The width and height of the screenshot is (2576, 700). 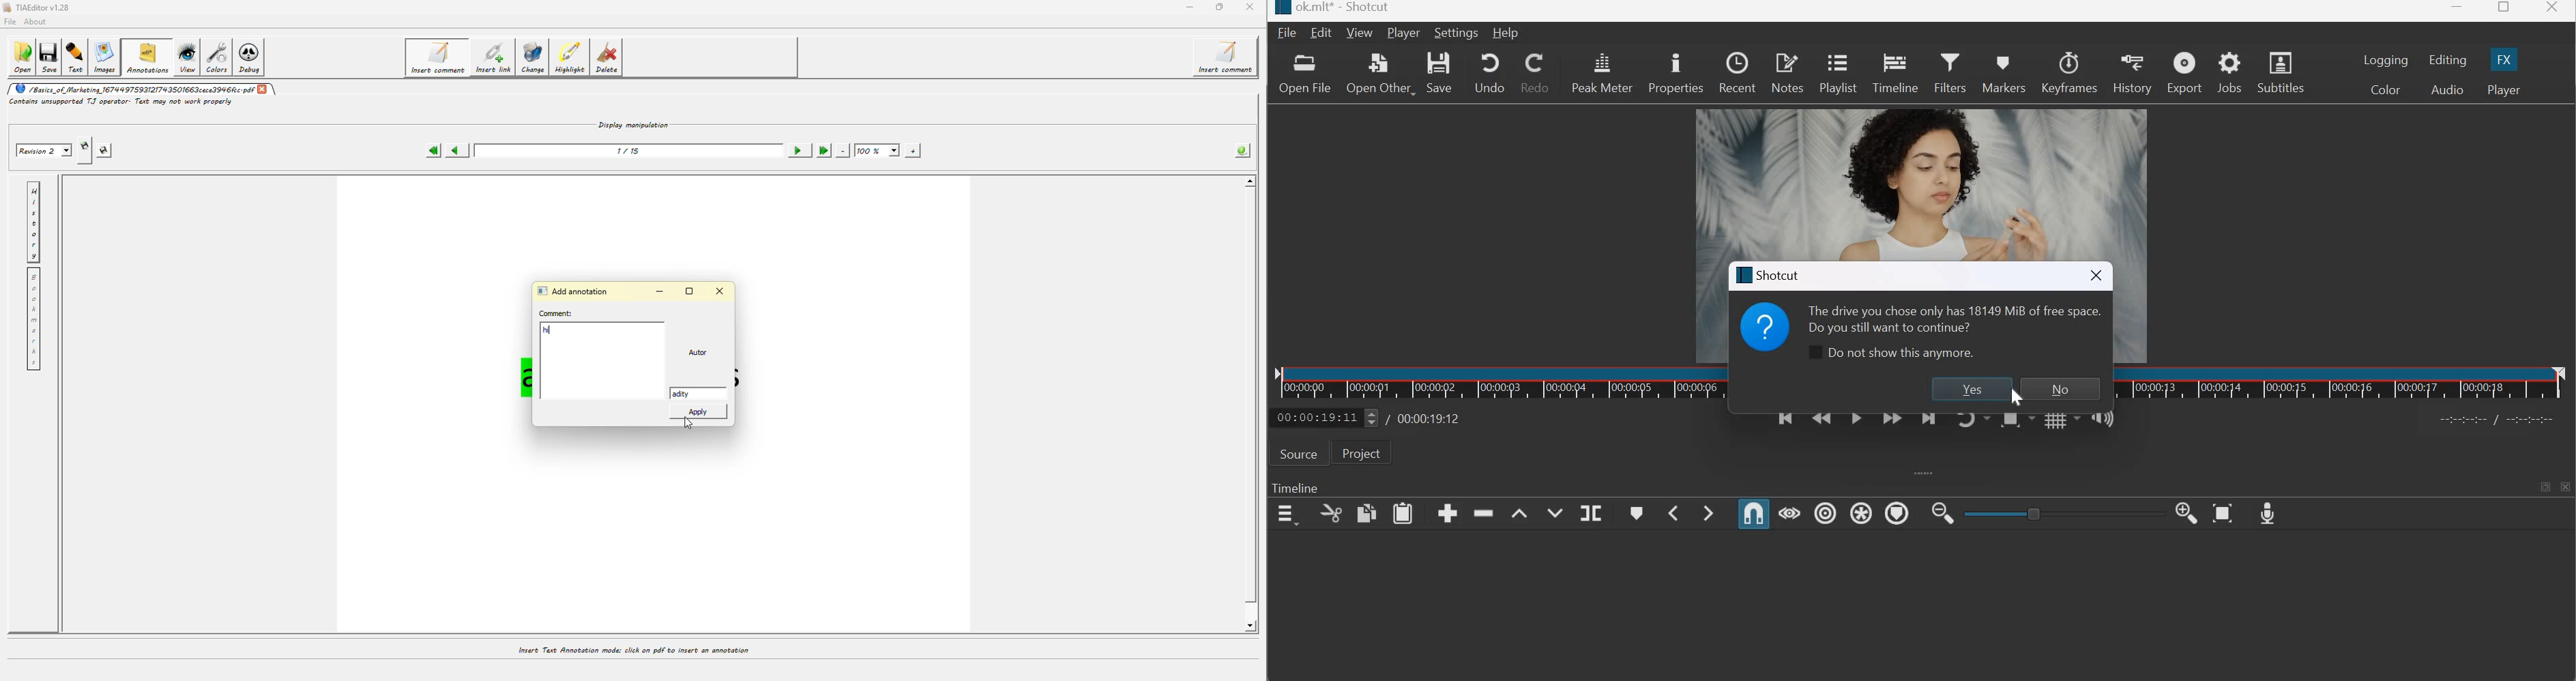 I want to click on Zoom Timeline out, so click(x=1942, y=512).